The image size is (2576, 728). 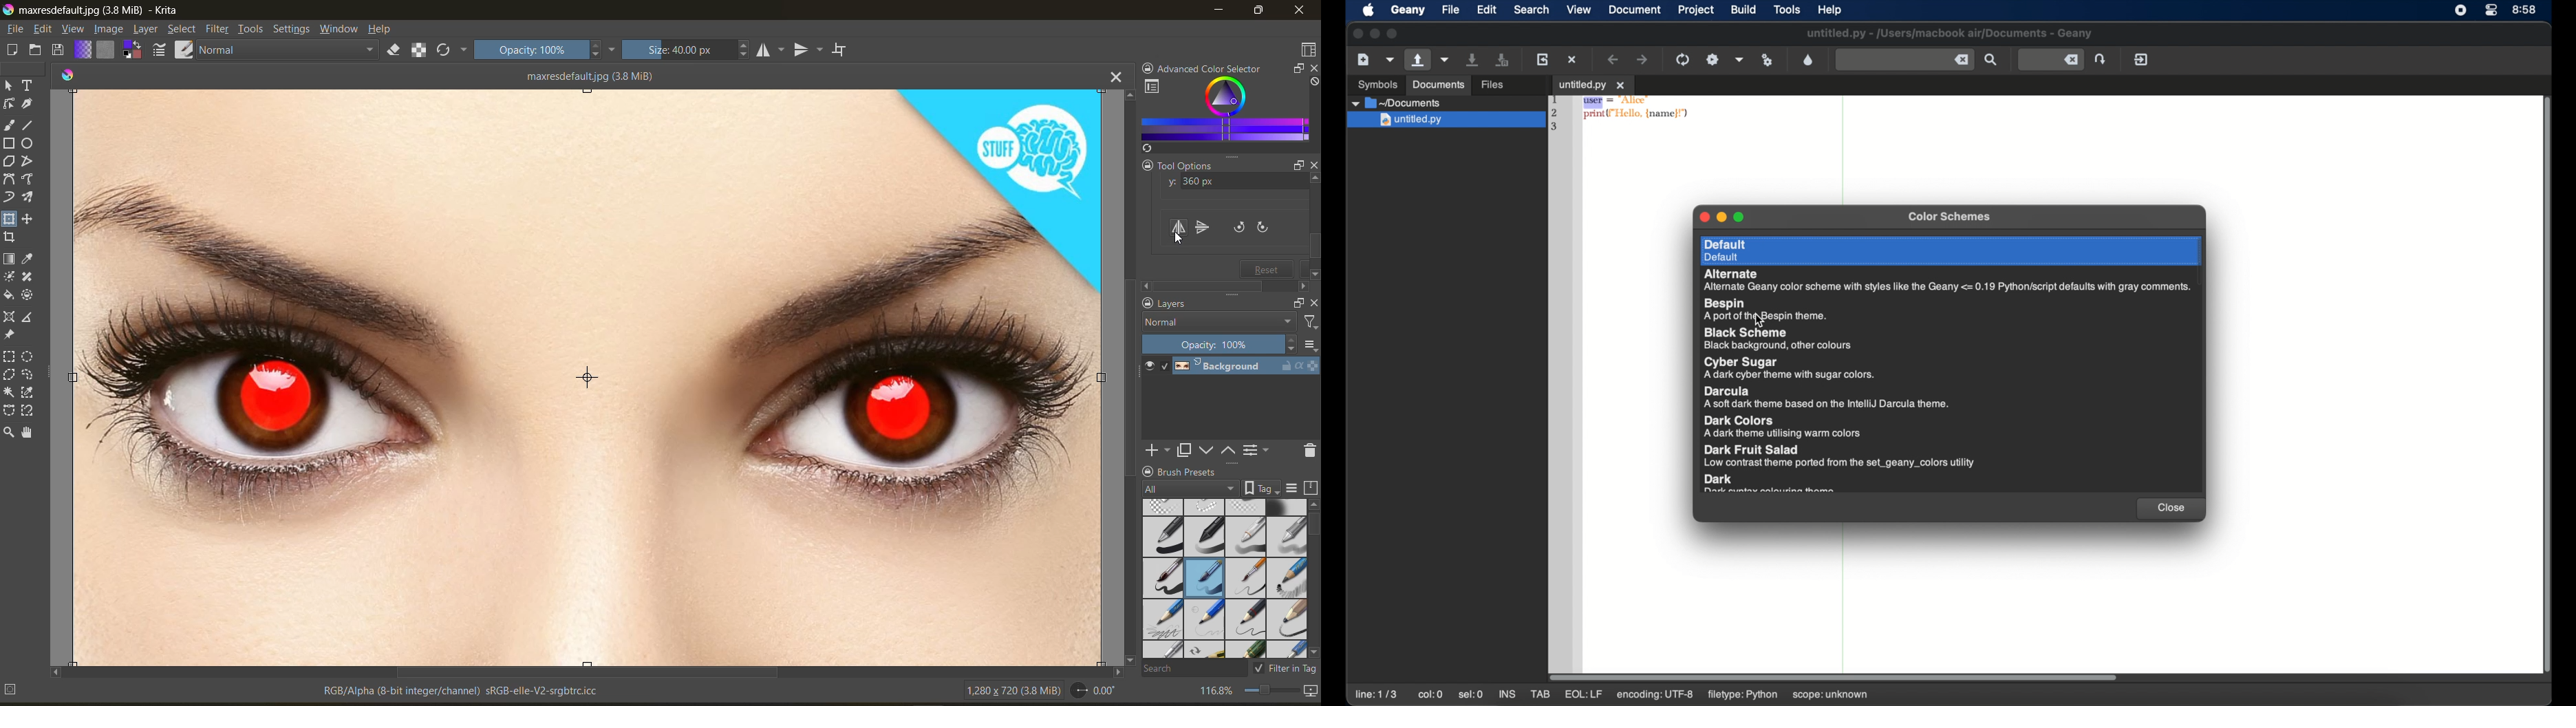 What do you see at coordinates (28, 277) in the screenshot?
I see `tool` at bounding box center [28, 277].